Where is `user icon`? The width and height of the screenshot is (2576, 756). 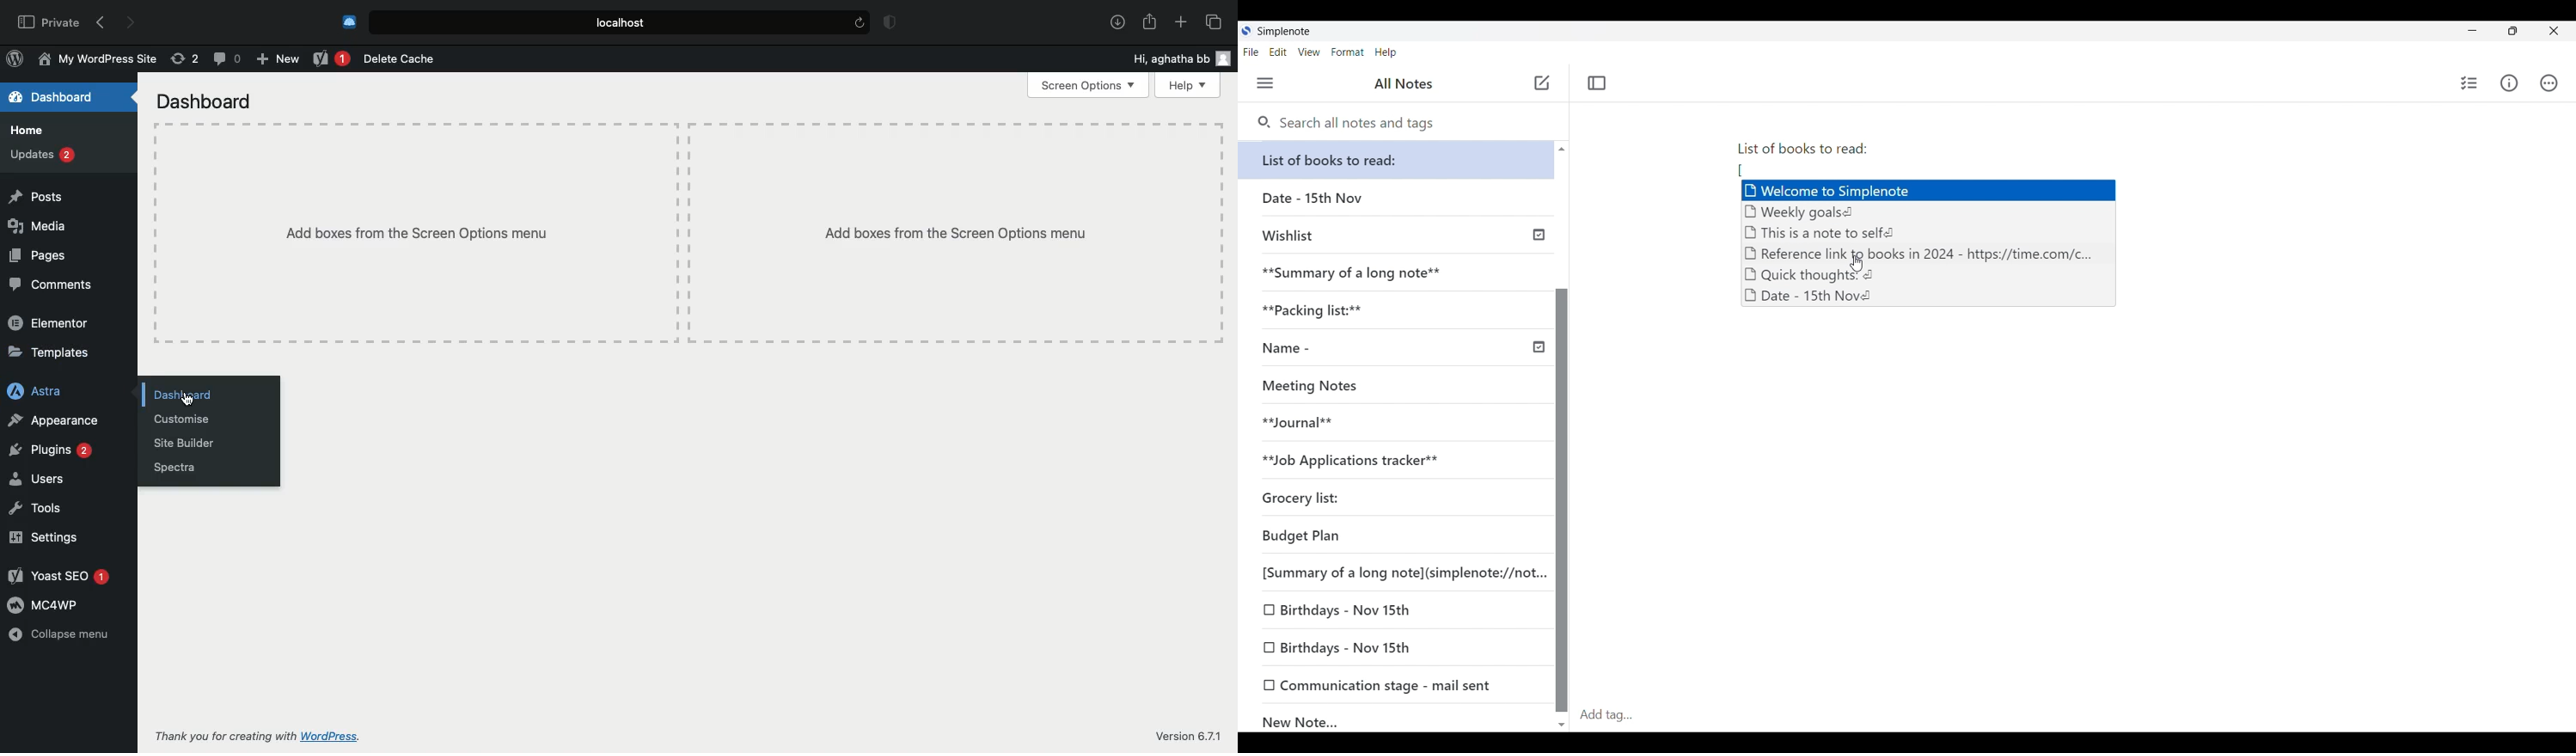 user icon is located at coordinates (1224, 55).